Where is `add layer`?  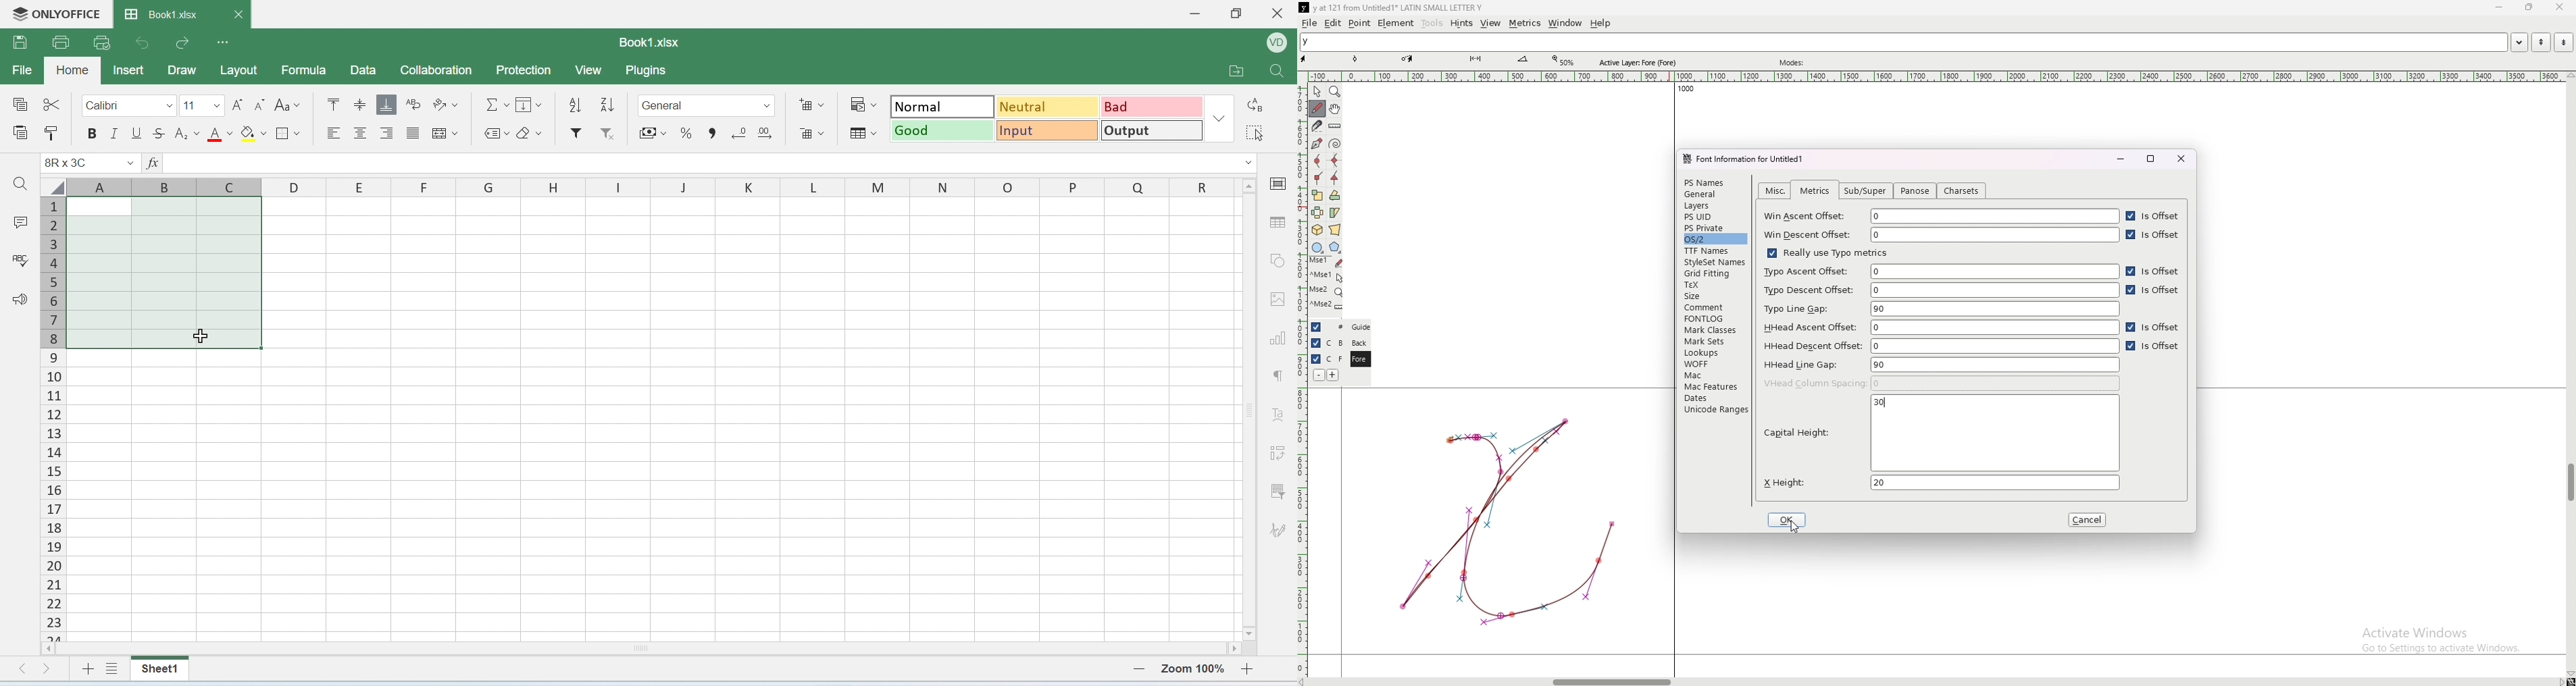 add layer is located at coordinates (1333, 375).